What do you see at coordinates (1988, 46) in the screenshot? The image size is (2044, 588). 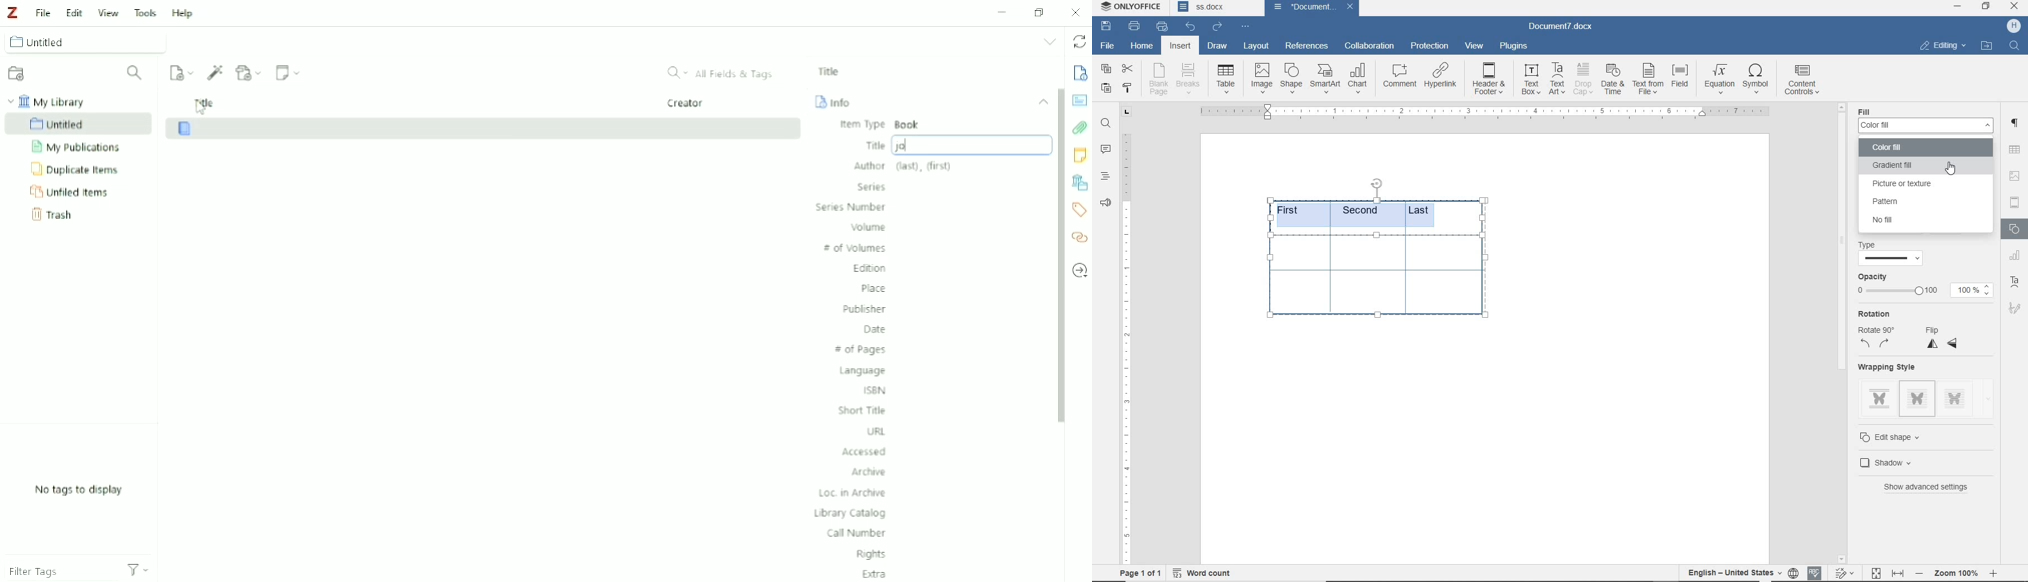 I see `OPEN FILE LOCATION` at bounding box center [1988, 46].